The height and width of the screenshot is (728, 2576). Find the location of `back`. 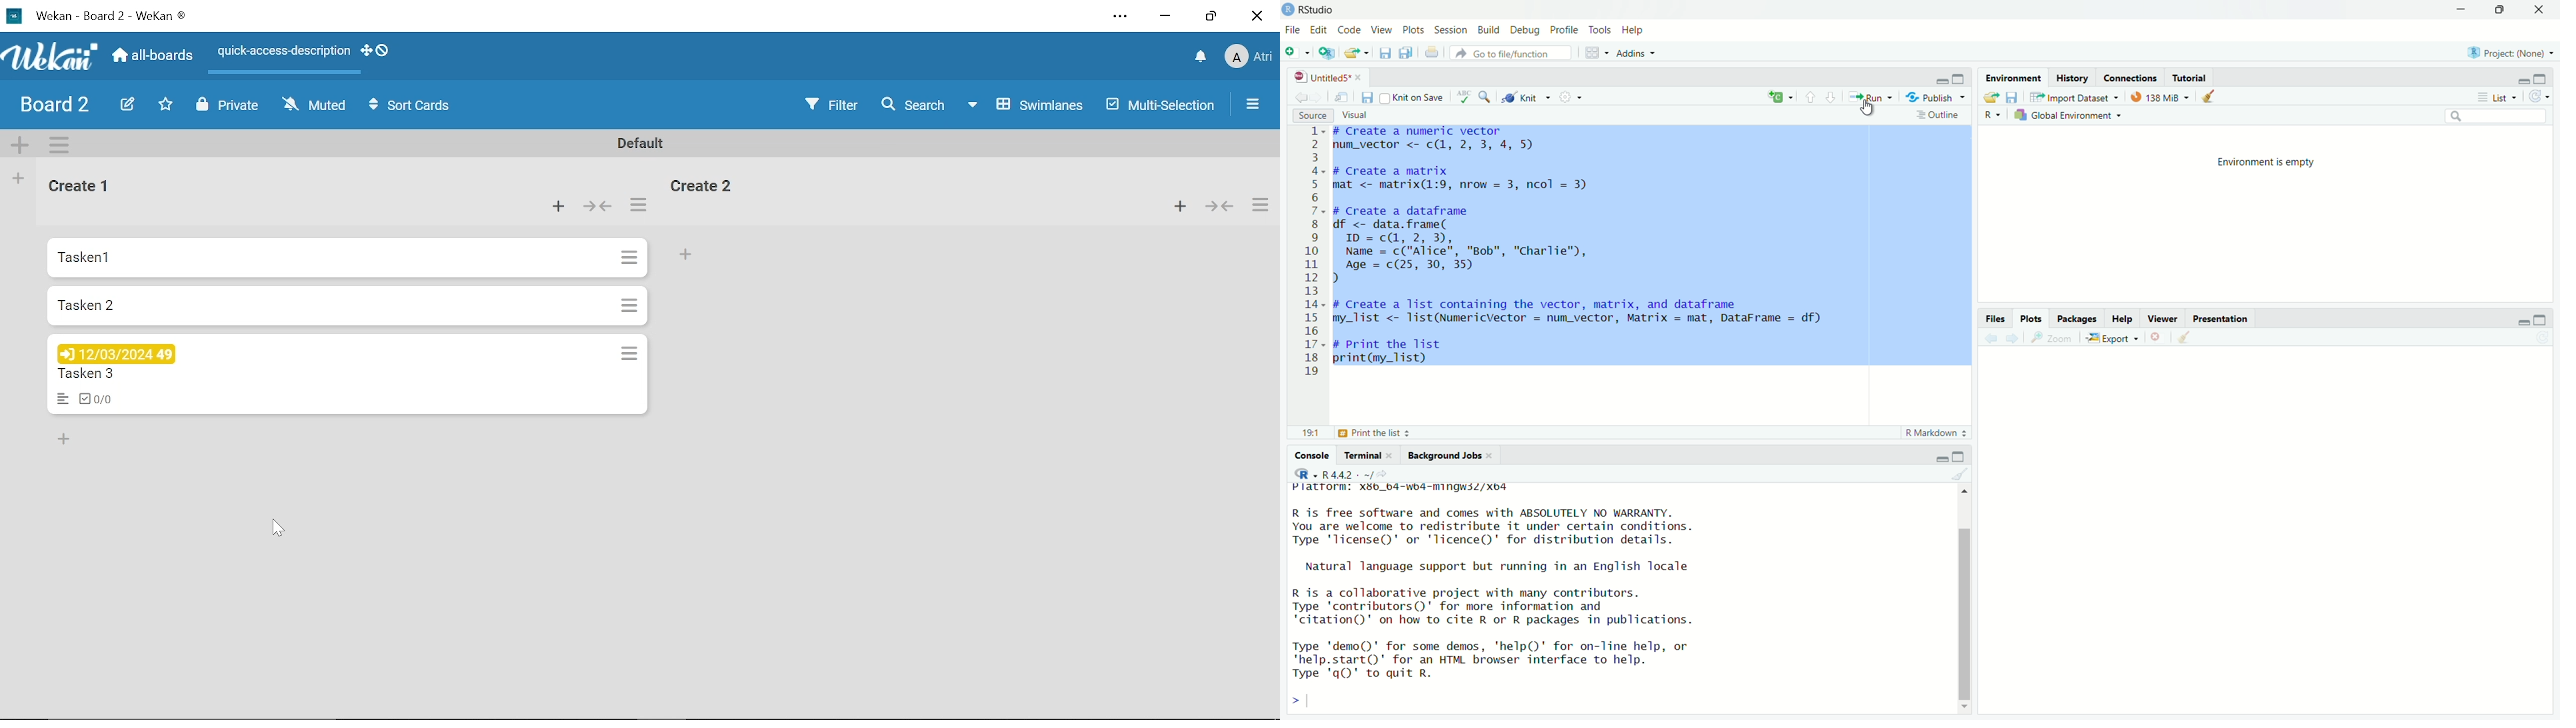

back is located at coordinates (1303, 97).